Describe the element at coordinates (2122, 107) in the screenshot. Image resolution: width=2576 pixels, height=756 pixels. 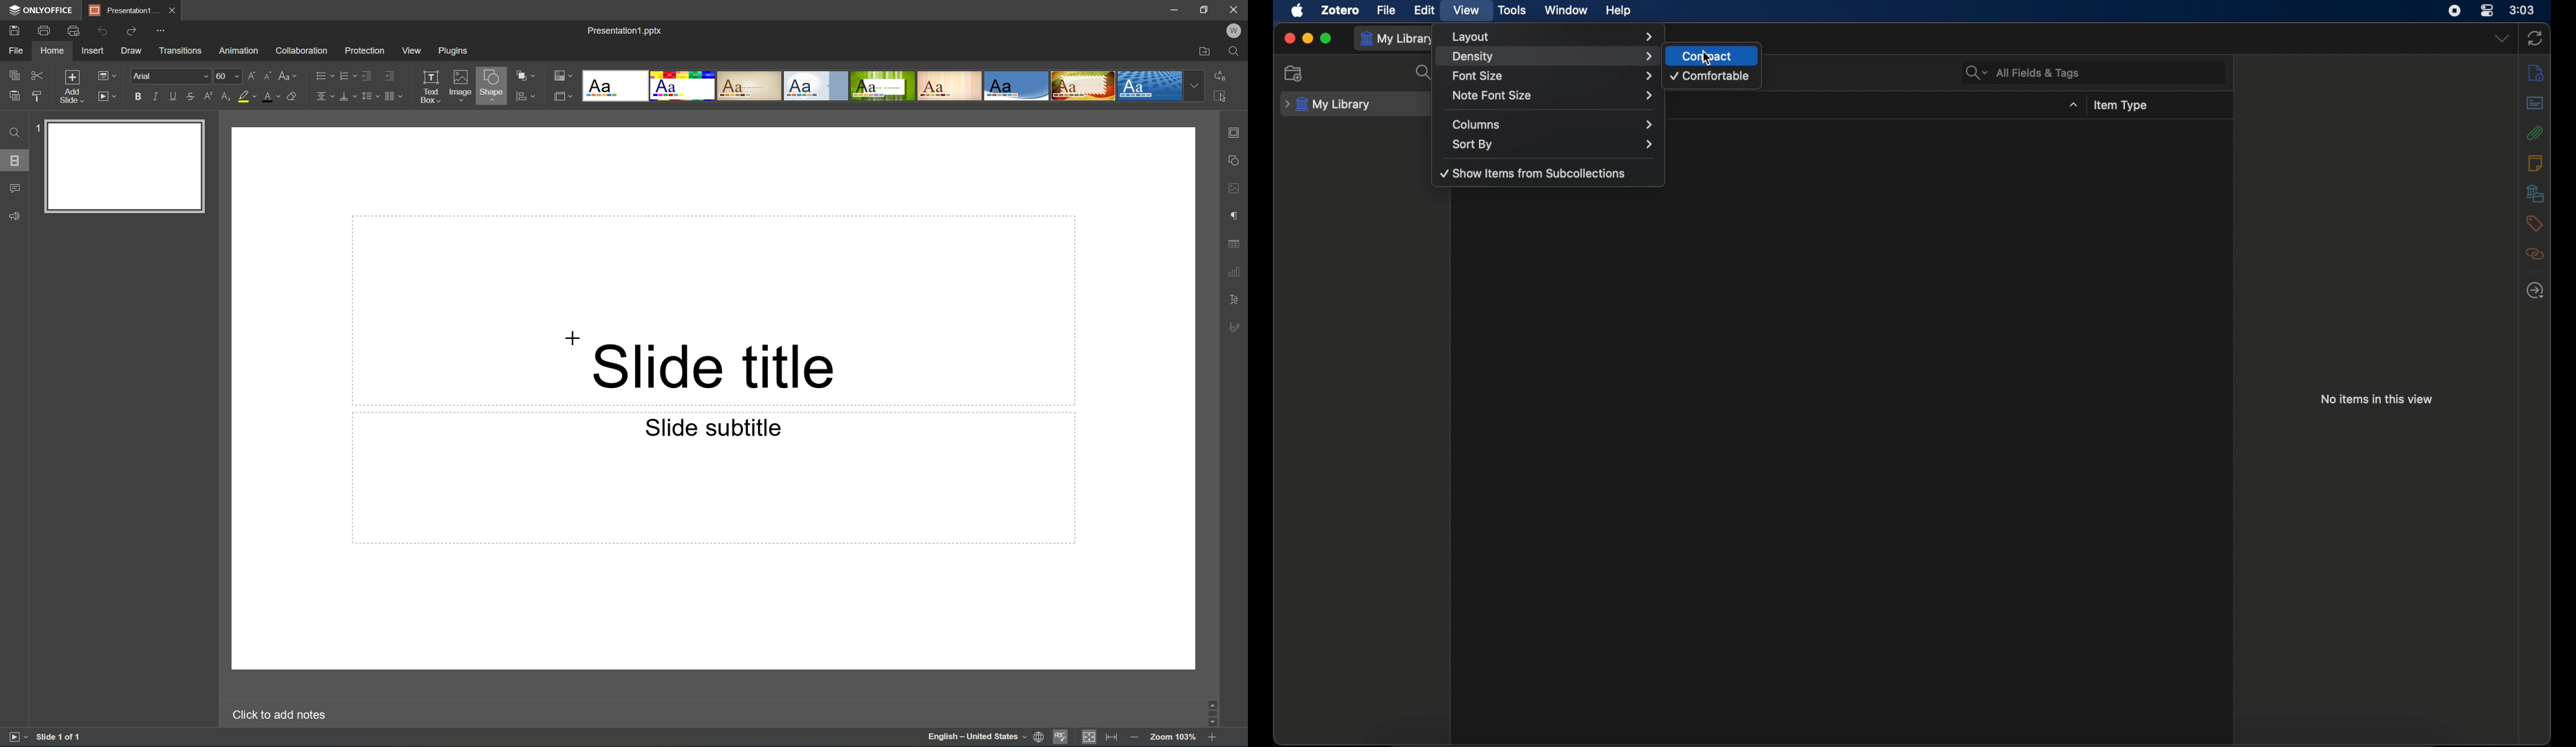
I see `item type` at that location.